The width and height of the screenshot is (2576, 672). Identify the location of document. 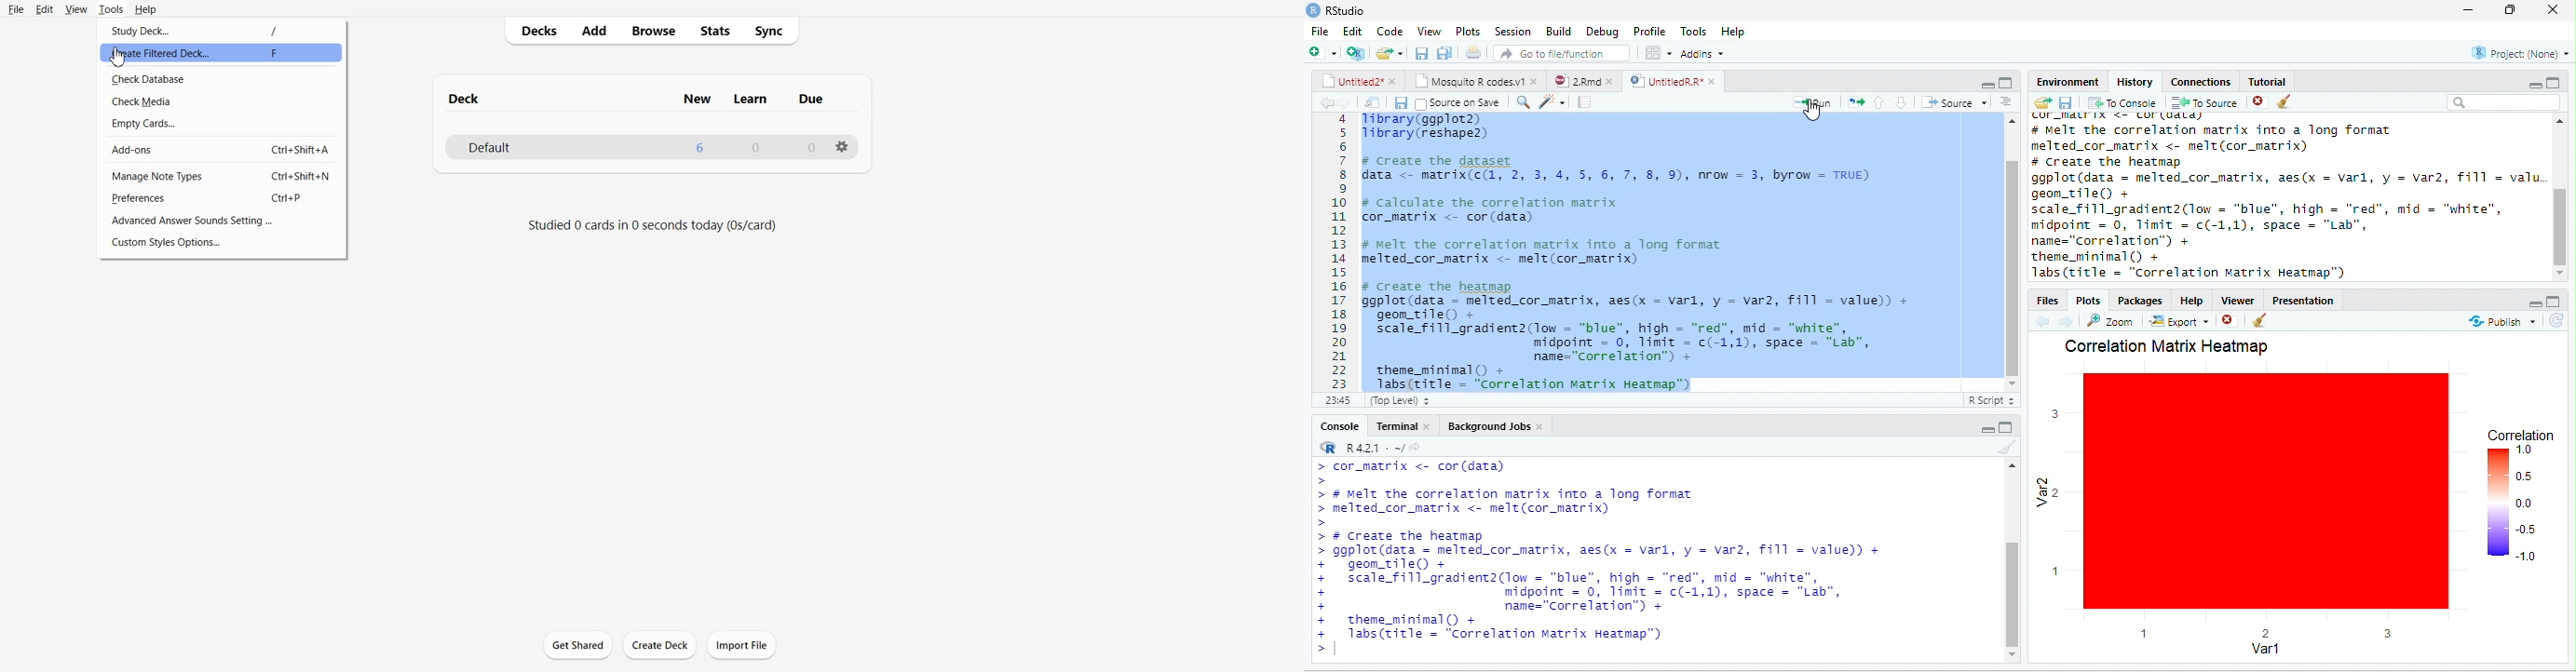
(1472, 52).